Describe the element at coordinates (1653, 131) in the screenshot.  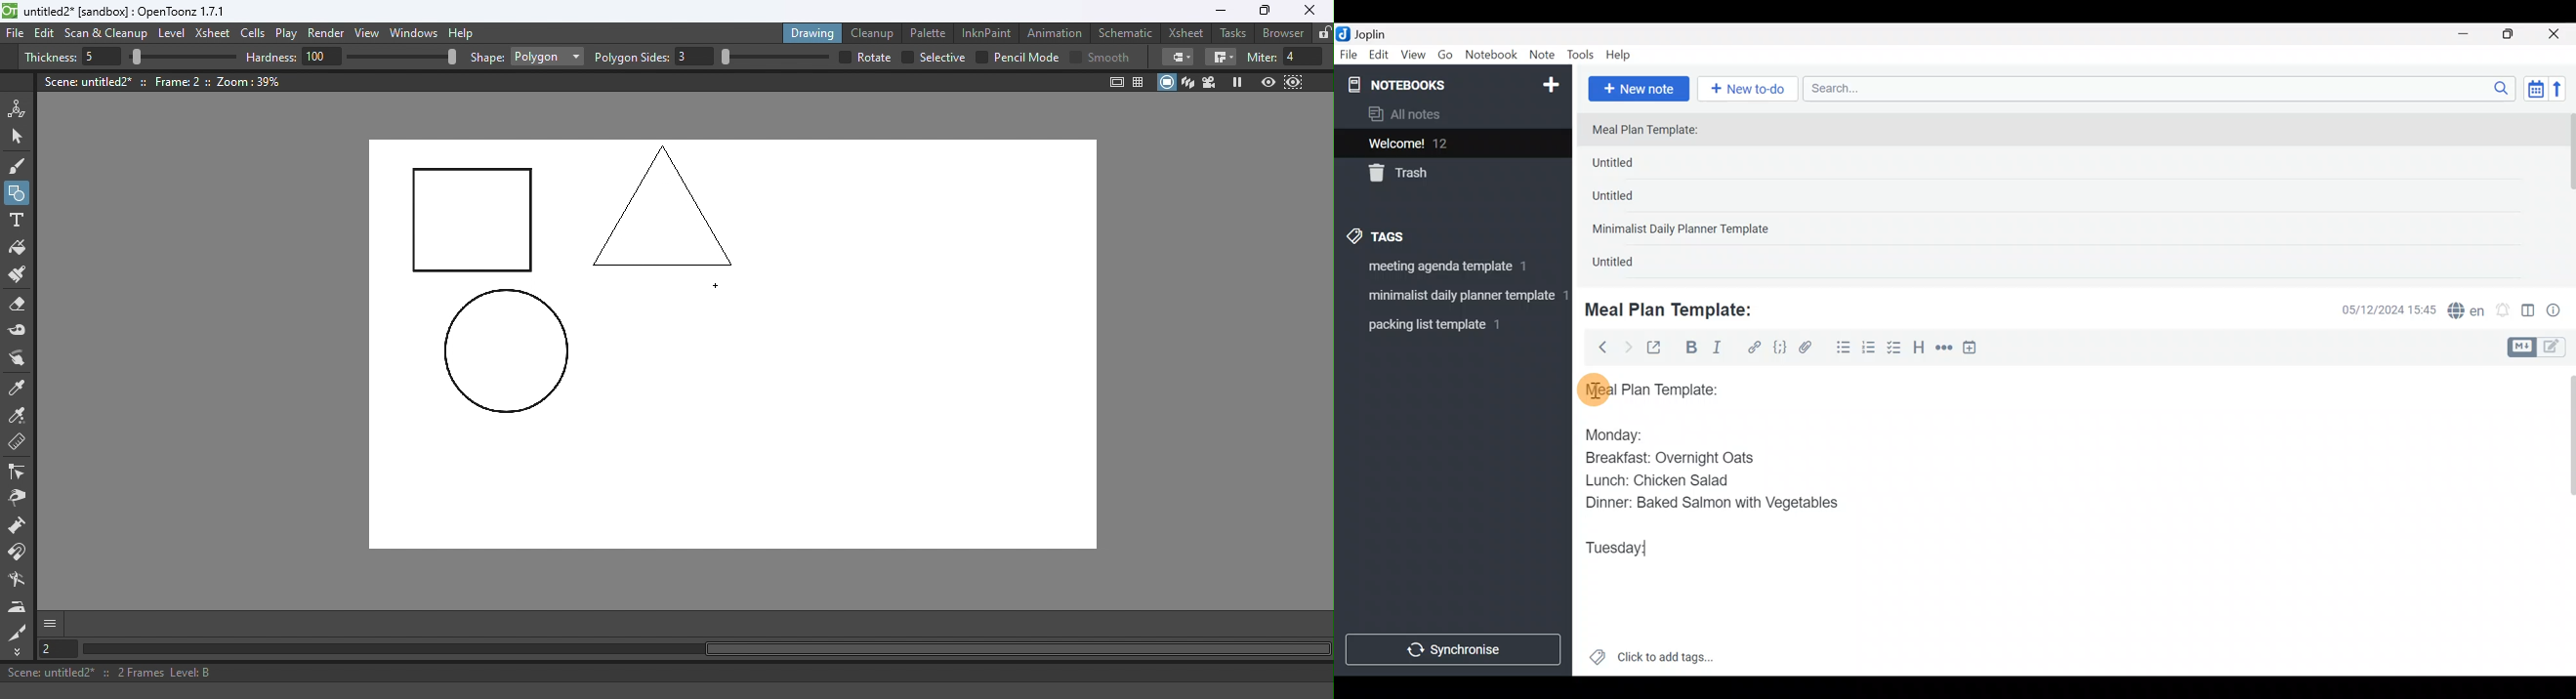
I see `Meal Plan Template:` at that location.